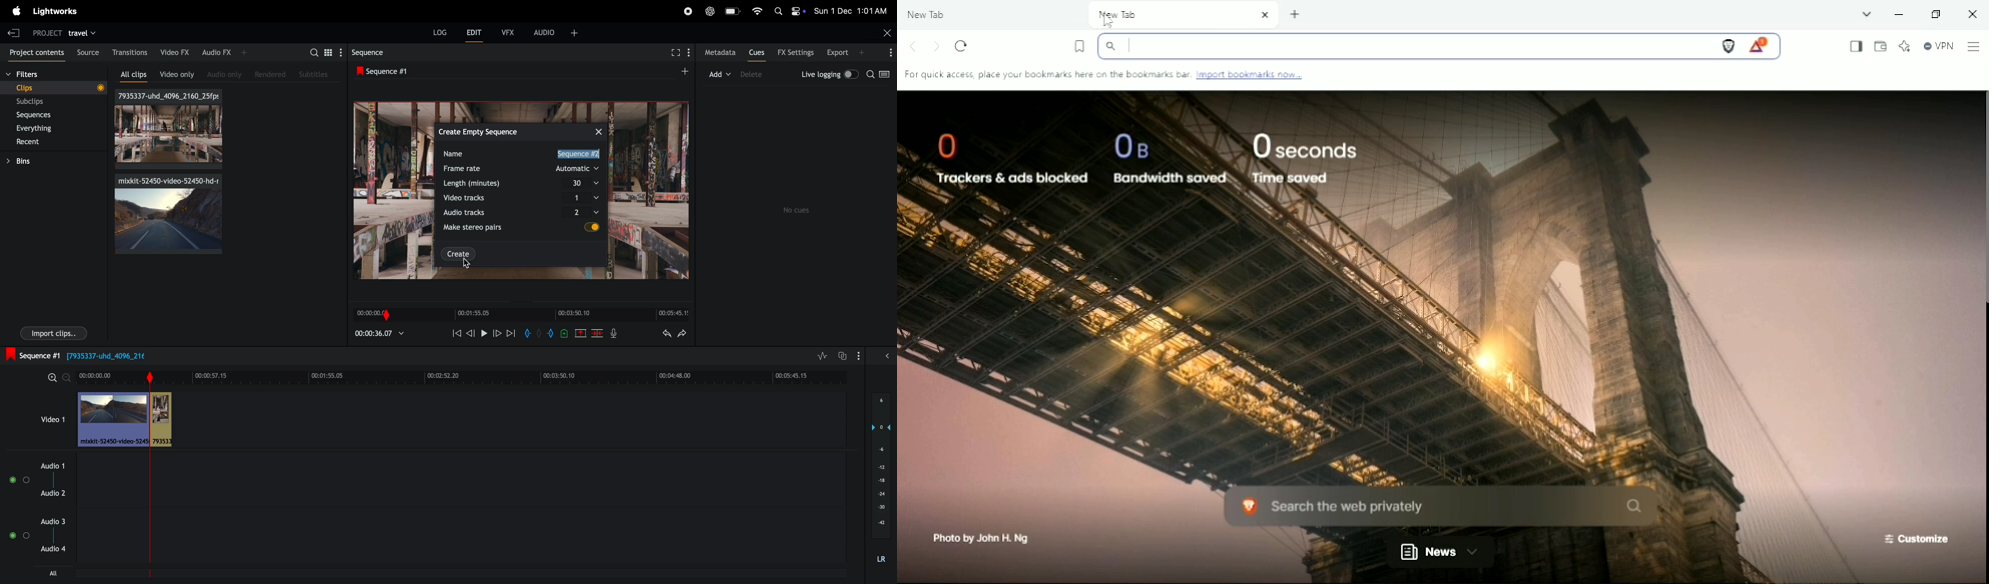 The height and width of the screenshot is (588, 2016). What do you see at coordinates (1898, 14) in the screenshot?
I see `Minimize` at bounding box center [1898, 14].